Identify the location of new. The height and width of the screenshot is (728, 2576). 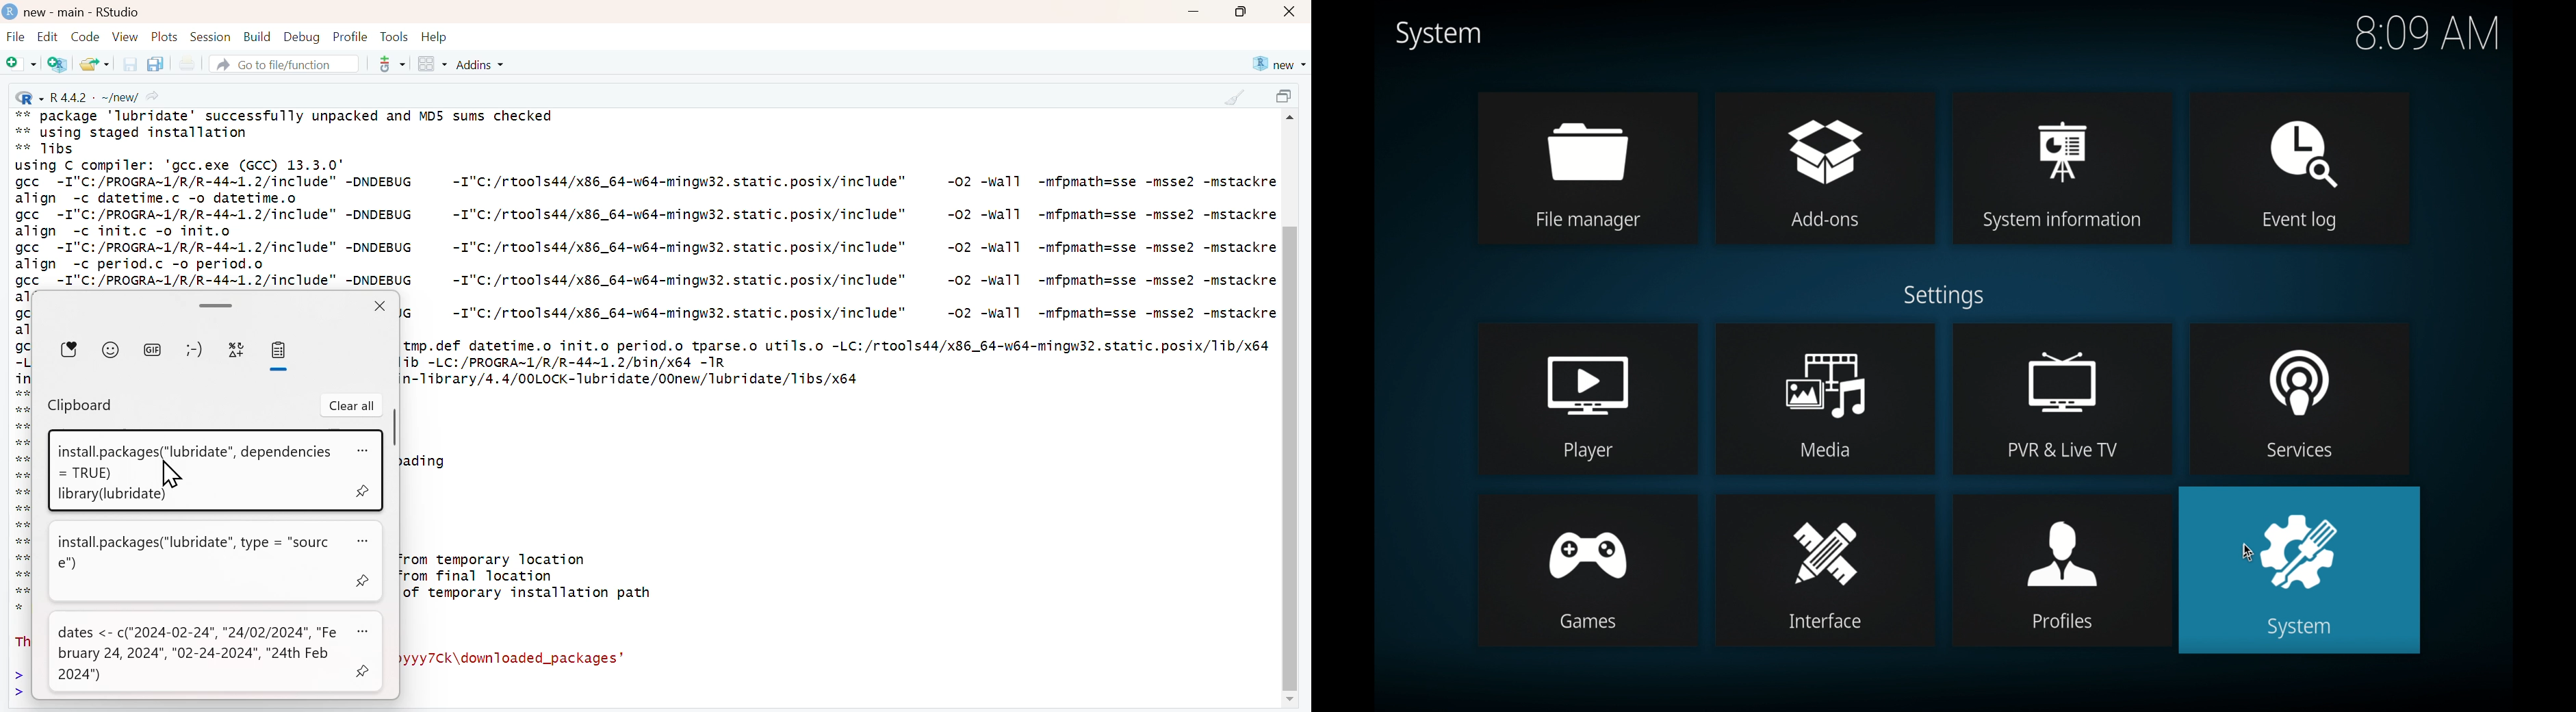
(1278, 64).